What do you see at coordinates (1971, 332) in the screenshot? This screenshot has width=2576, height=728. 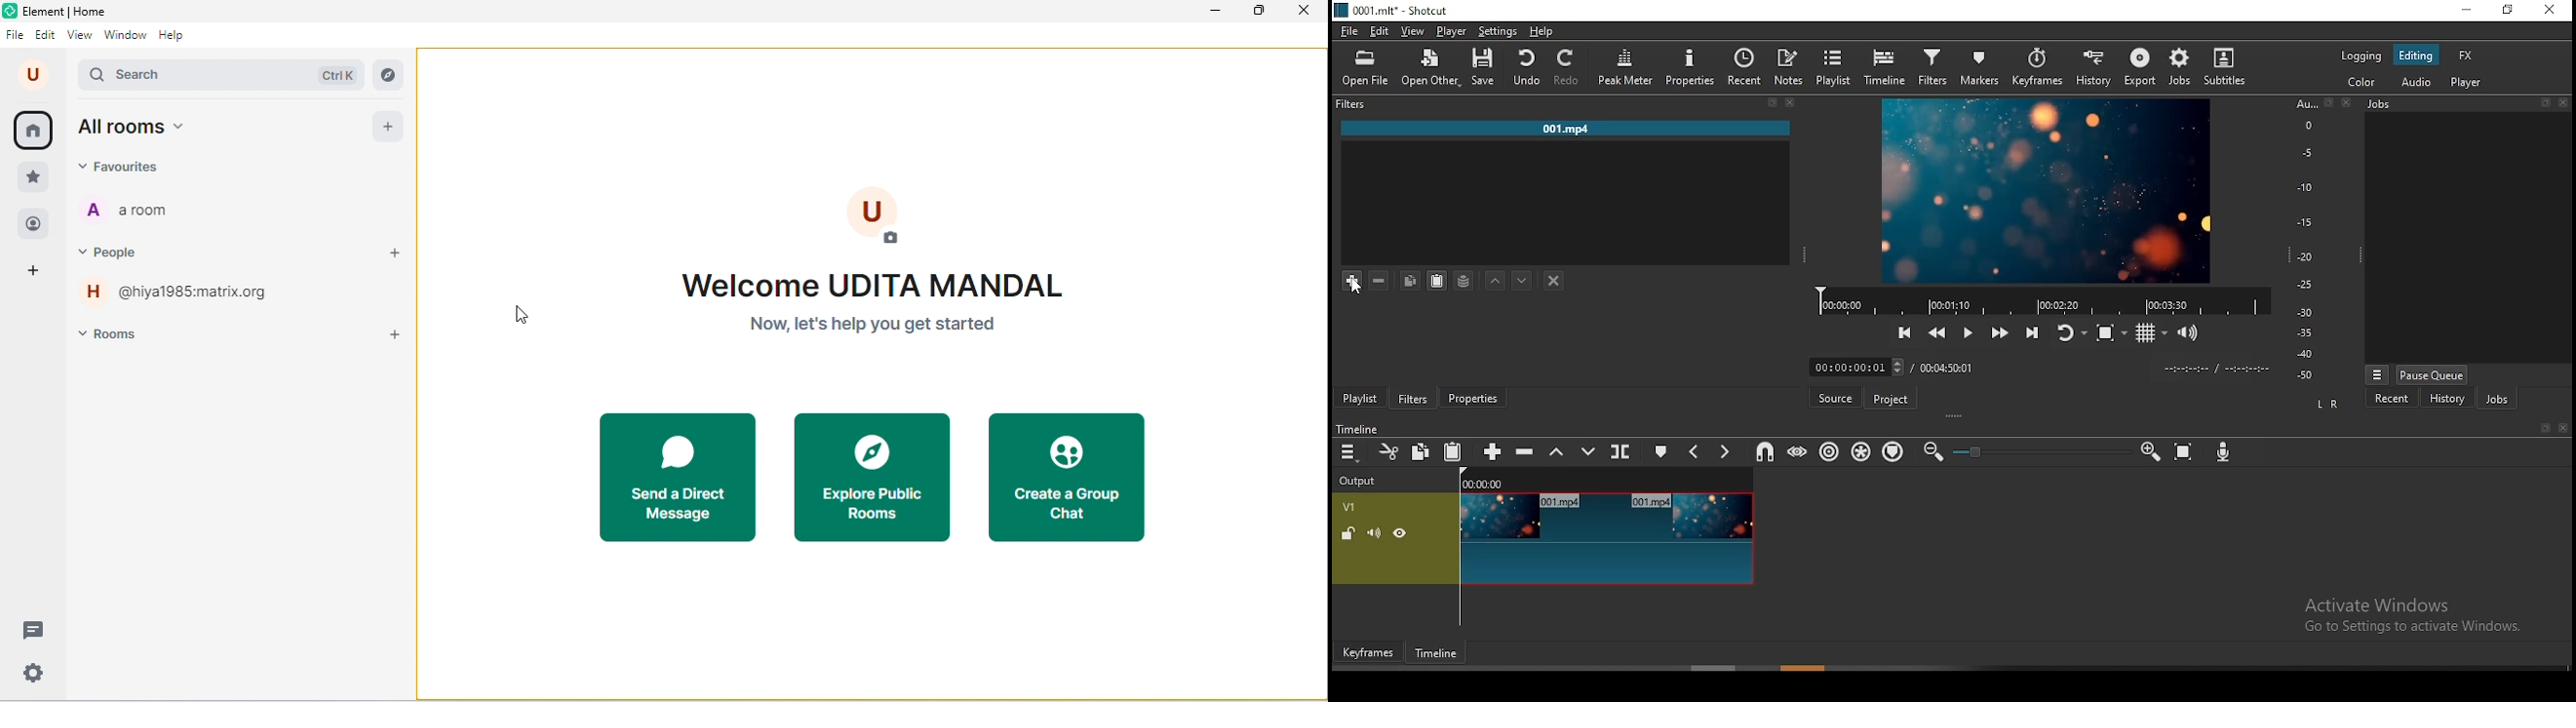 I see `play` at bounding box center [1971, 332].